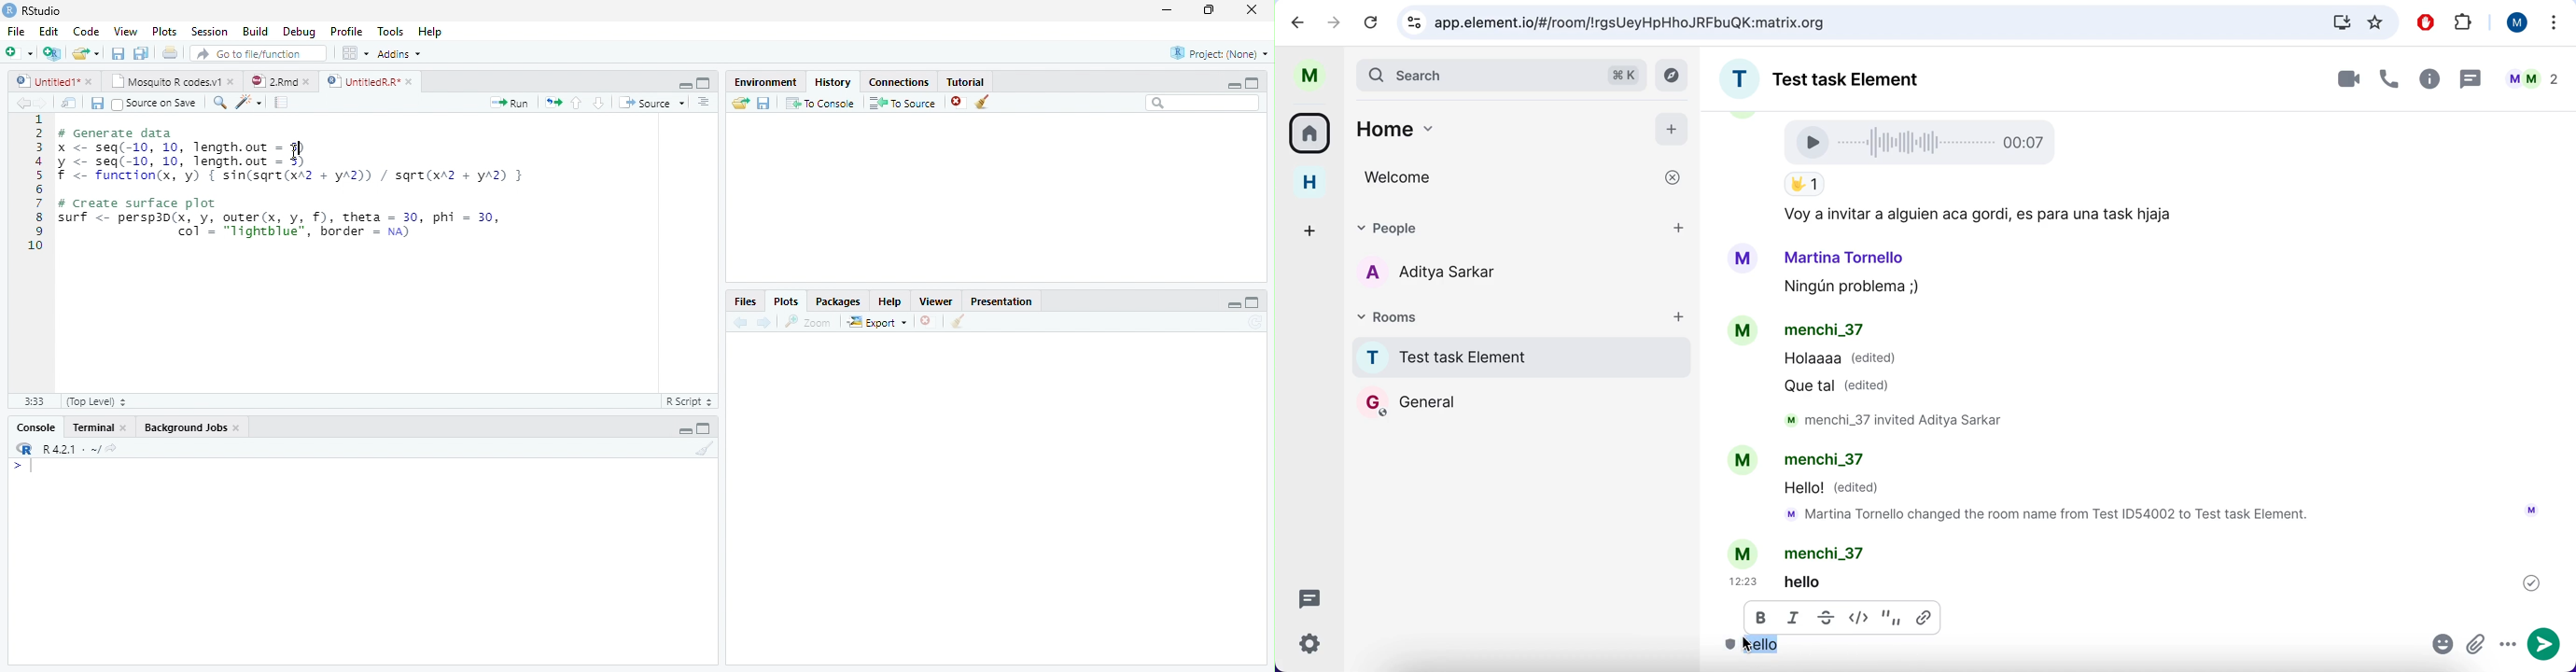 This screenshot has height=672, width=2576. I want to click on Go forward to next source location, so click(42, 104).